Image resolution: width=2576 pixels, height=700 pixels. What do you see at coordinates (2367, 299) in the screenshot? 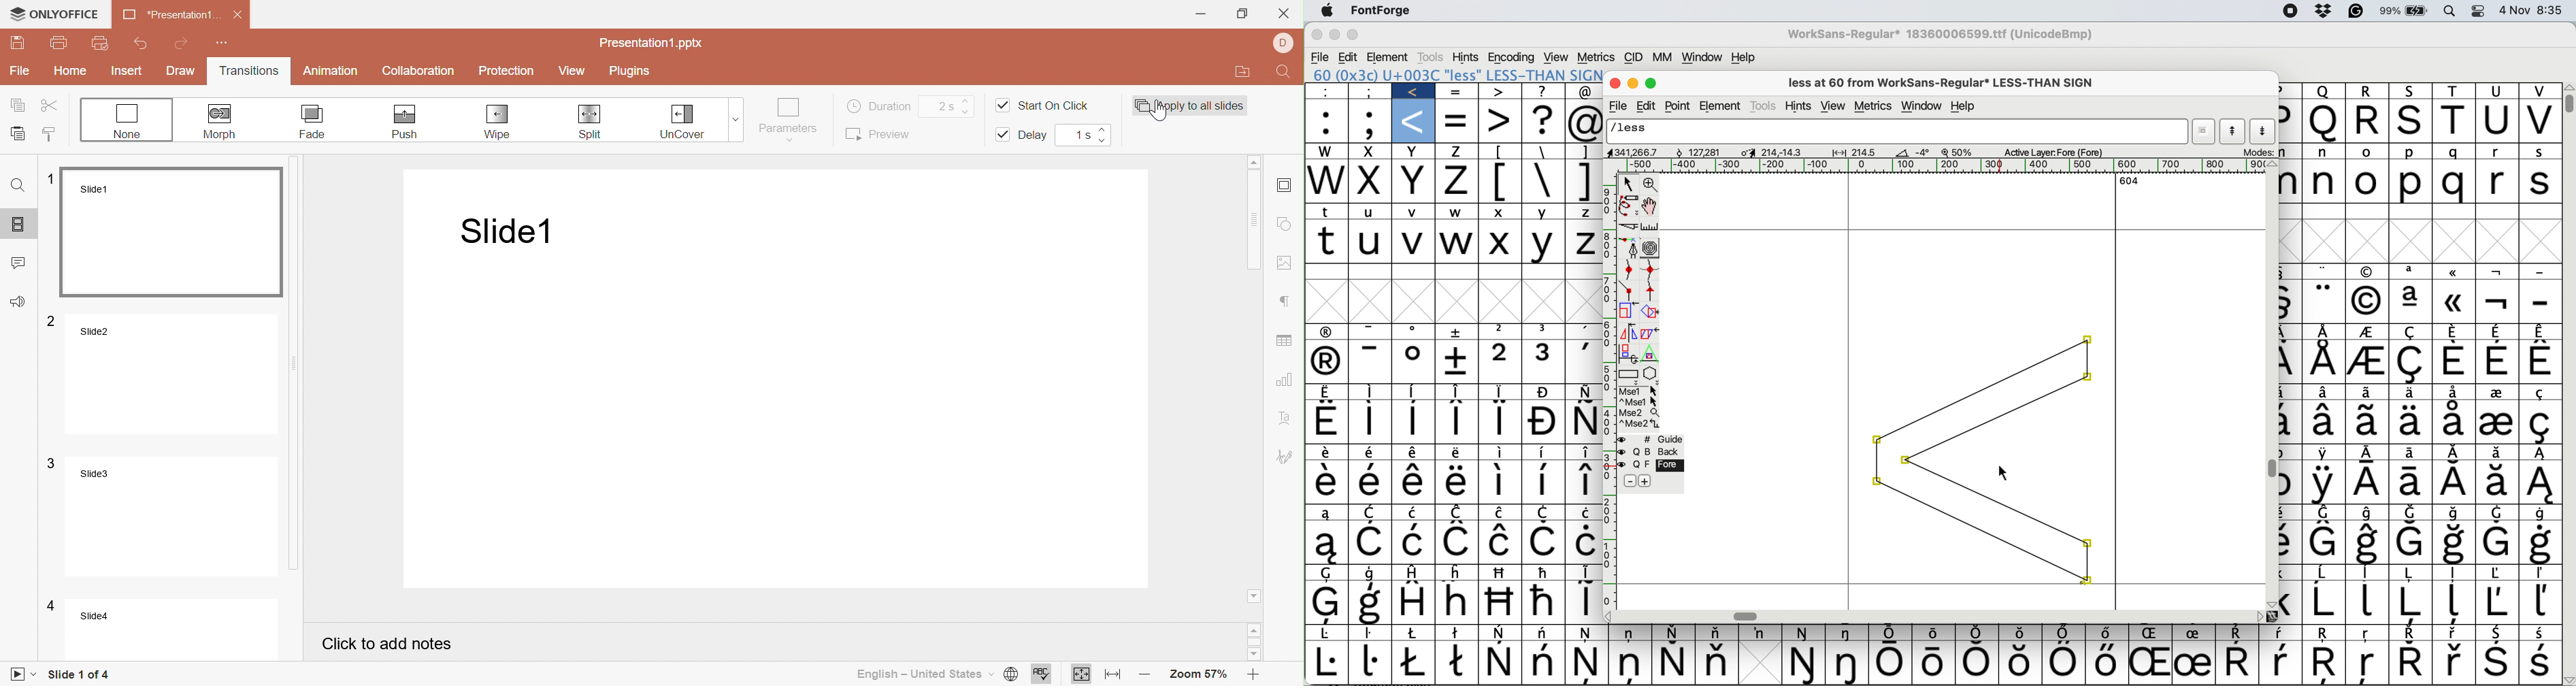
I see `Symbol` at bounding box center [2367, 299].